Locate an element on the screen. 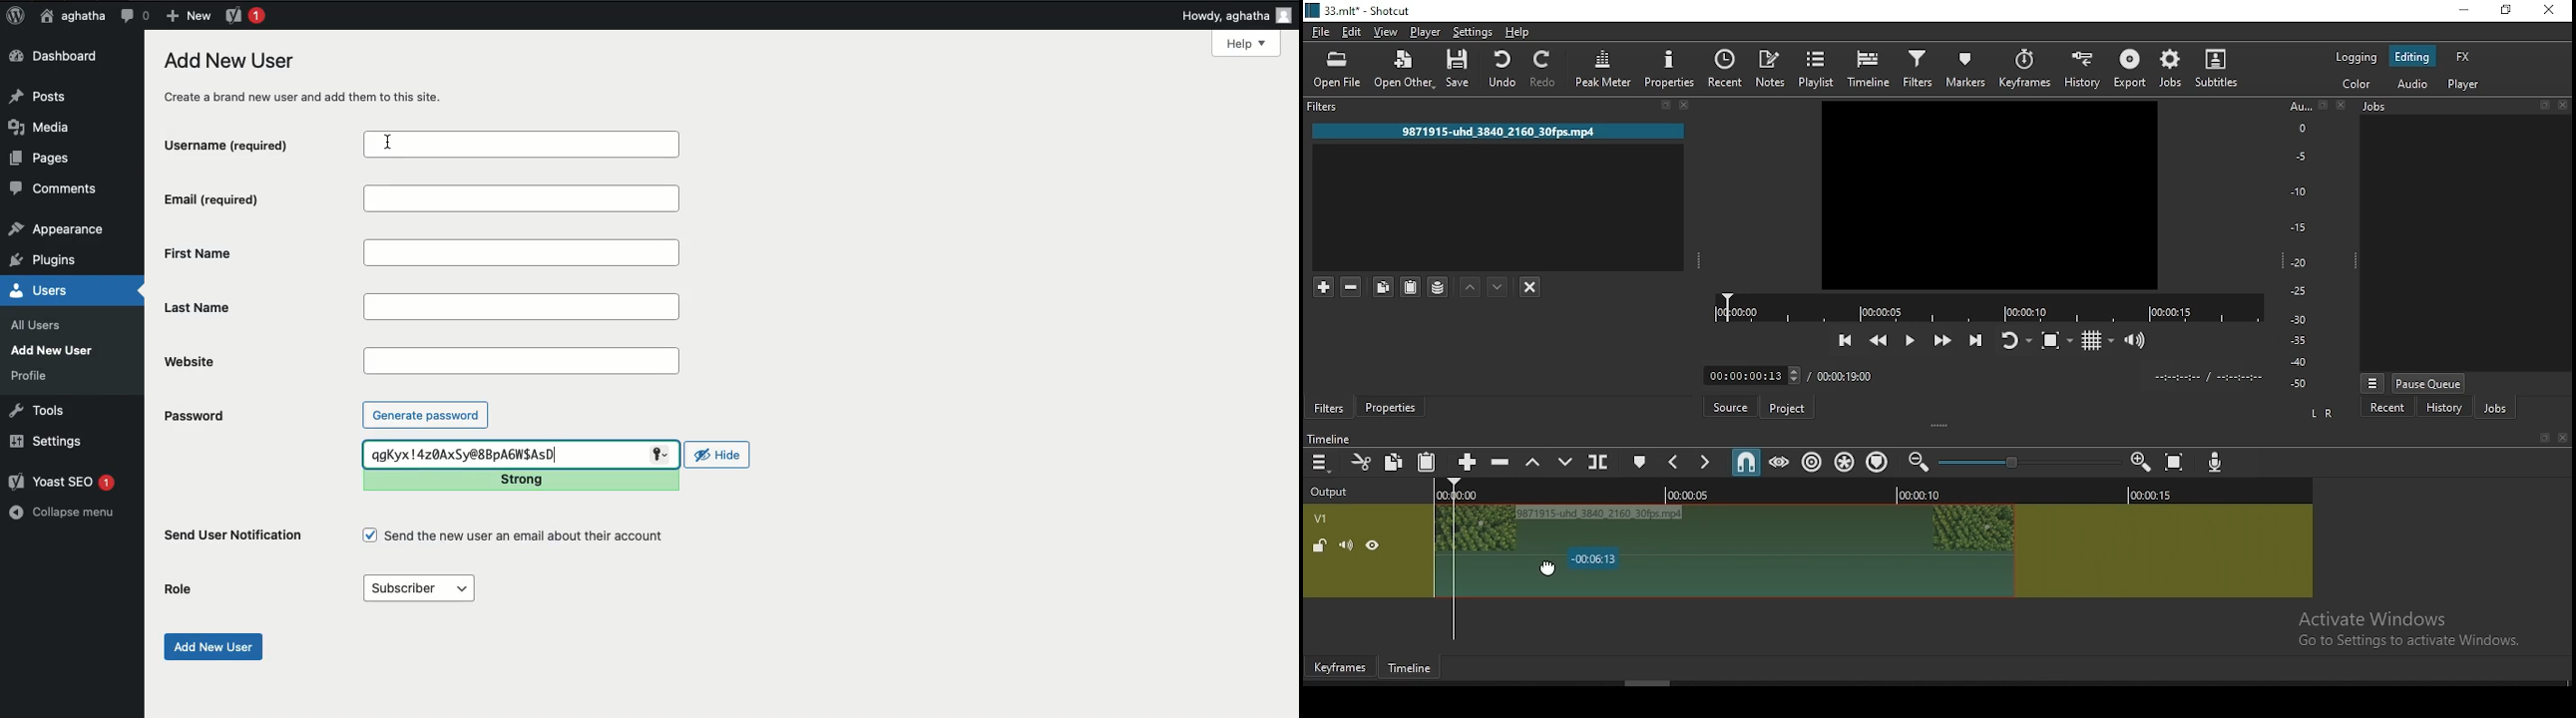  Send user notification  is located at coordinates (235, 538).